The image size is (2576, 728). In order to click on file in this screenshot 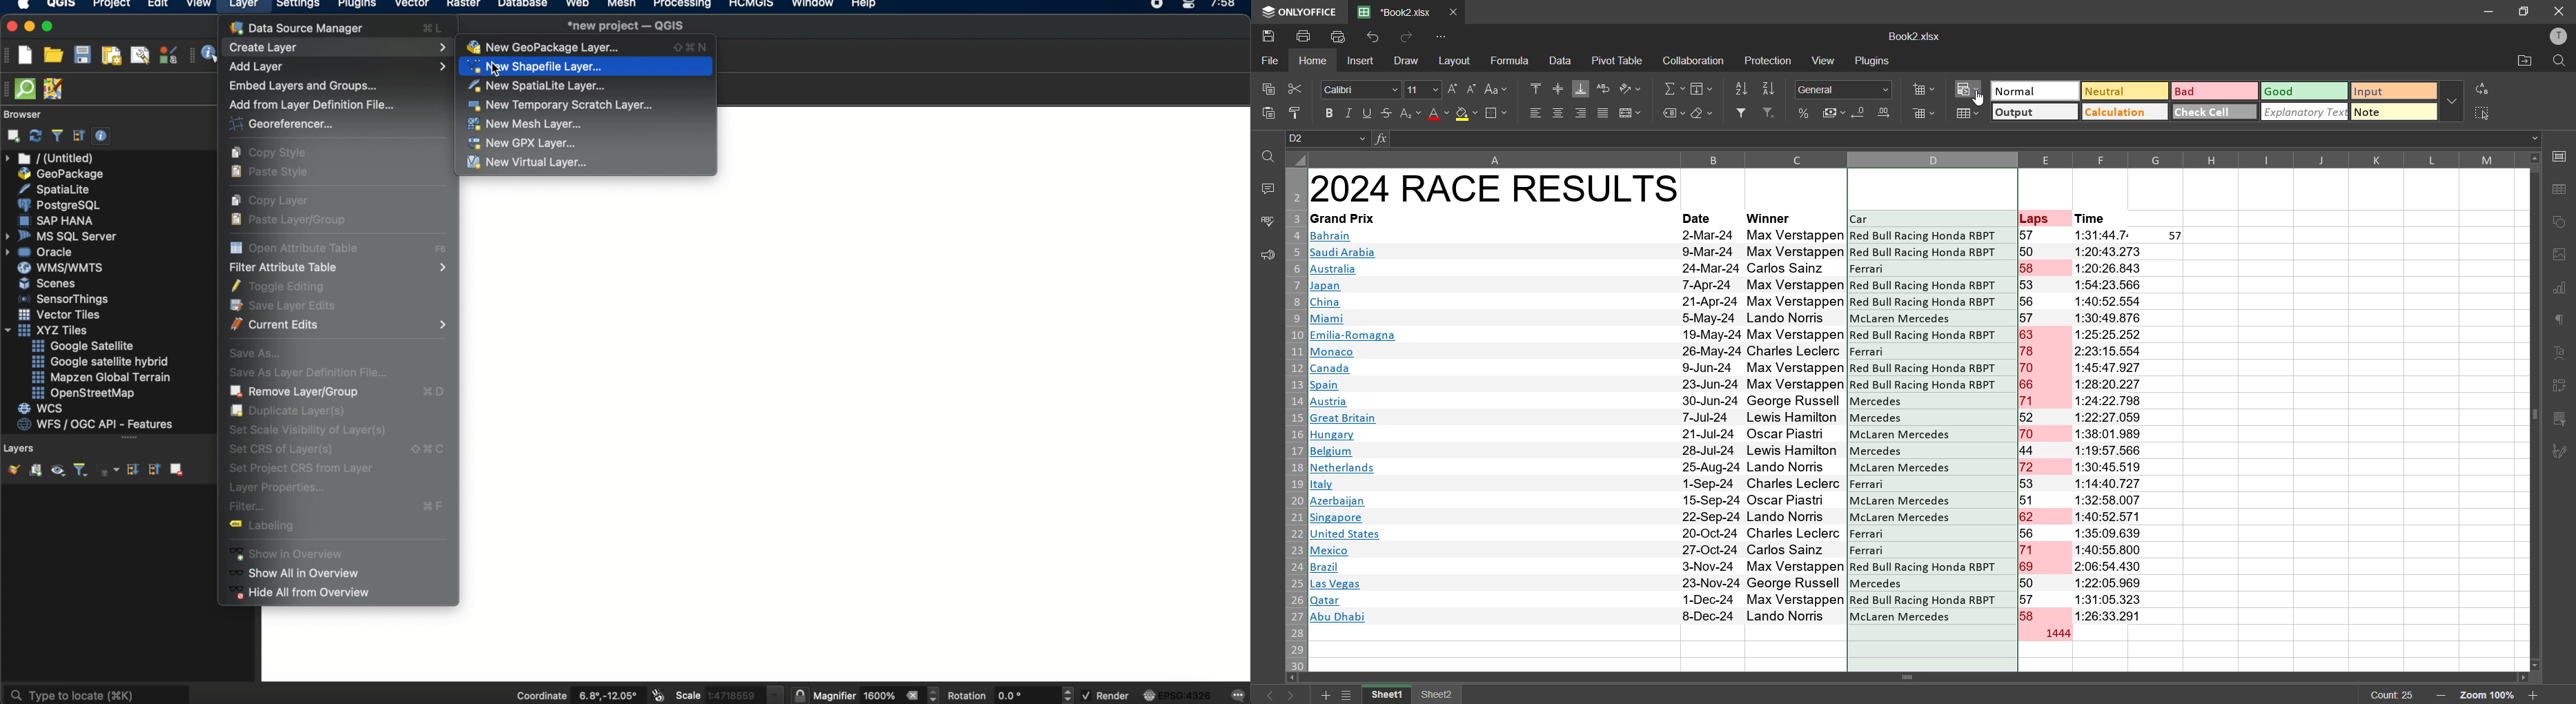, I will do `click(1270, 59)`.